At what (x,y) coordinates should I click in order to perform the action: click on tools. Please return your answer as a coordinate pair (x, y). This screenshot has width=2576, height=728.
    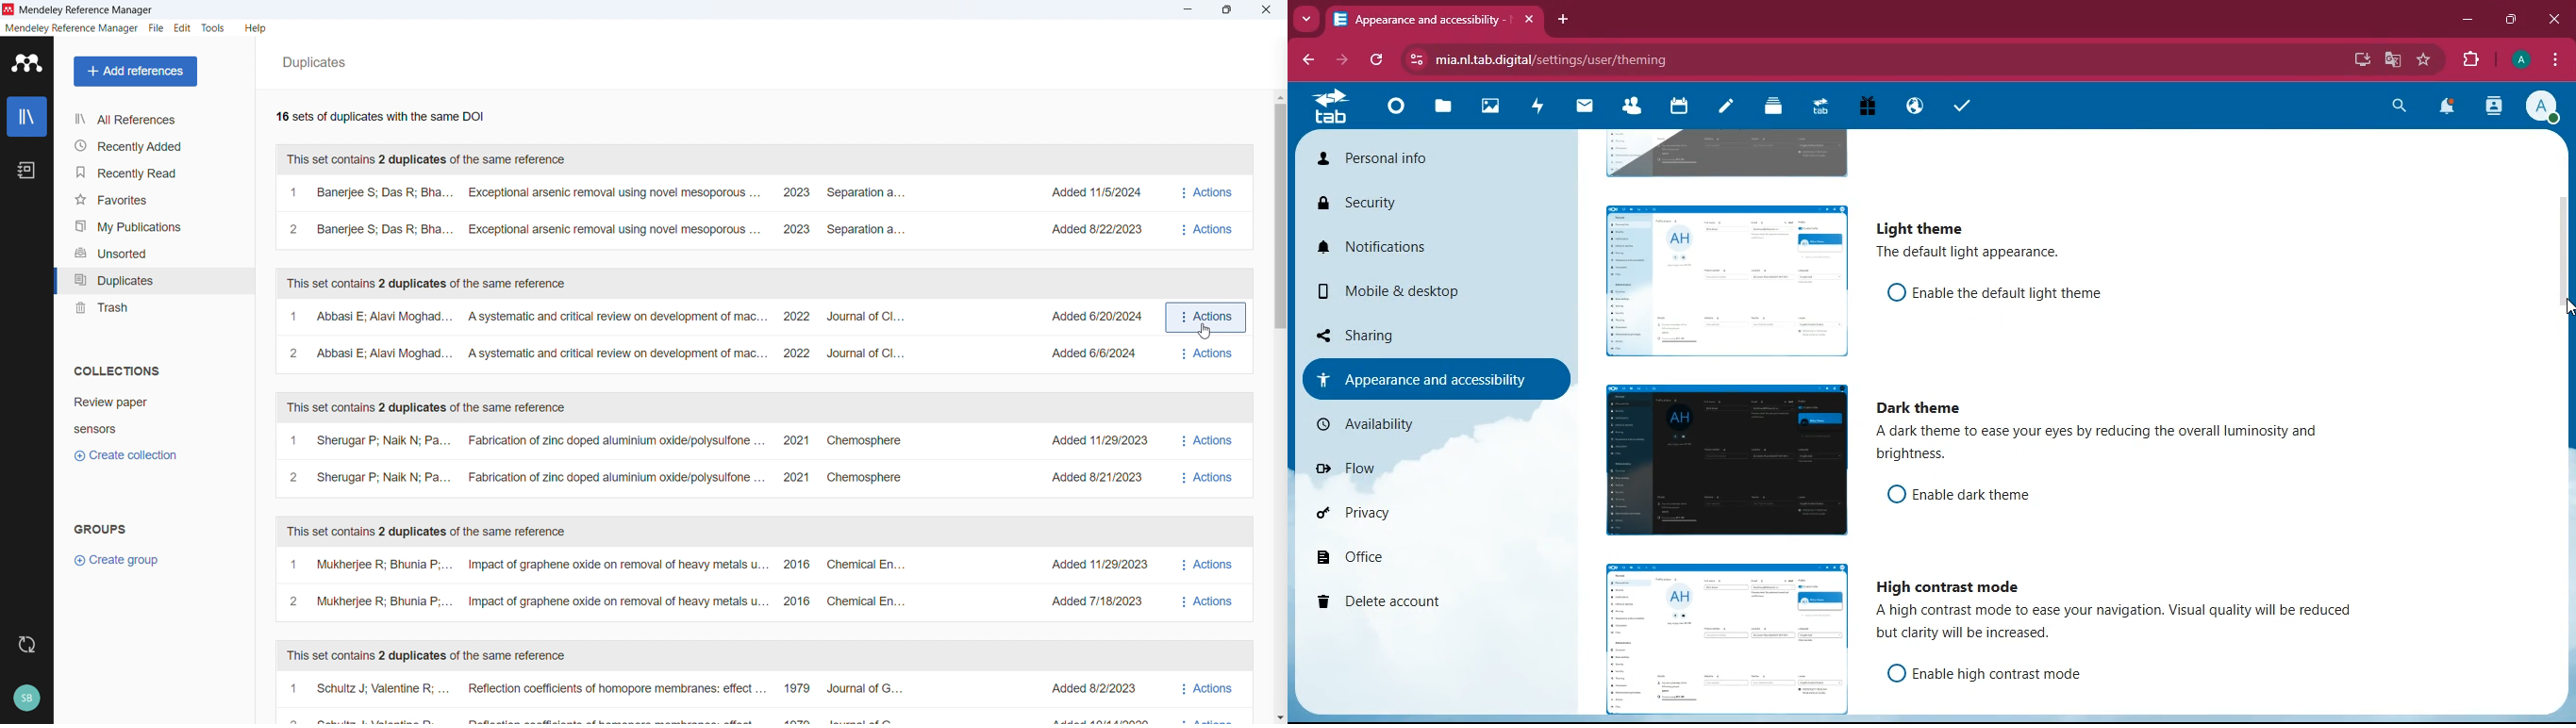
    Looking at the image, I should click on (213, 28).